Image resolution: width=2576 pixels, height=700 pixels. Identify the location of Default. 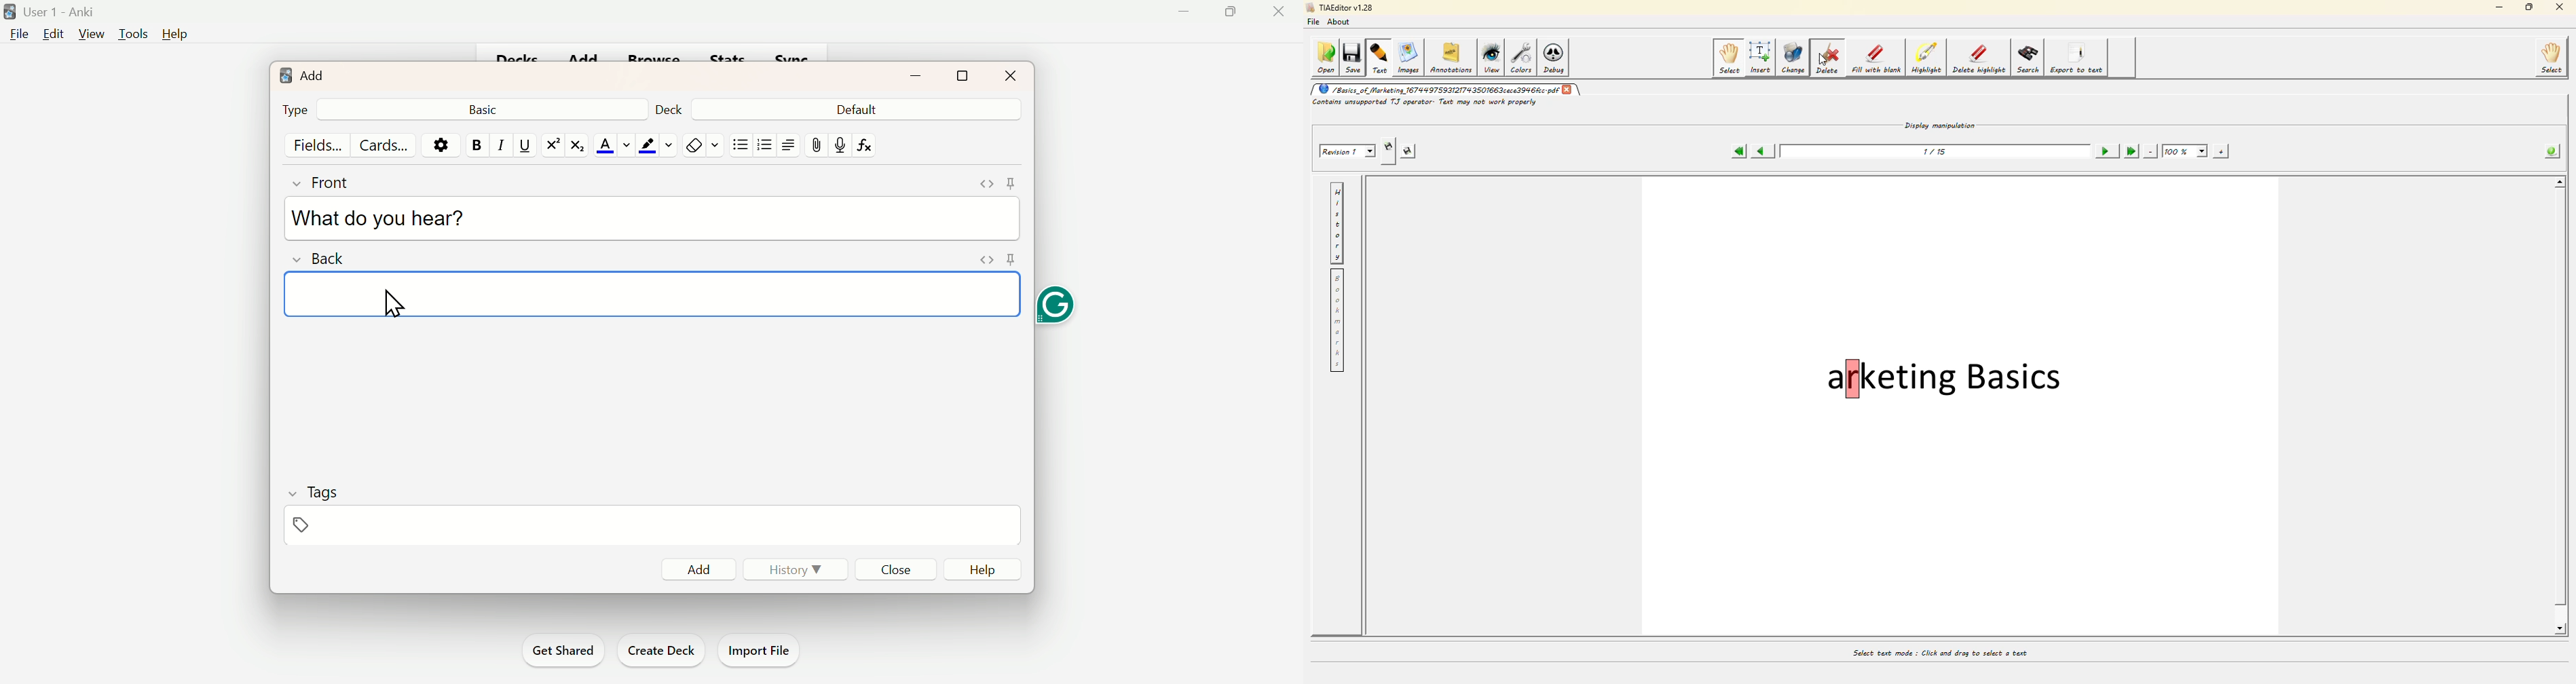
(855, 110).